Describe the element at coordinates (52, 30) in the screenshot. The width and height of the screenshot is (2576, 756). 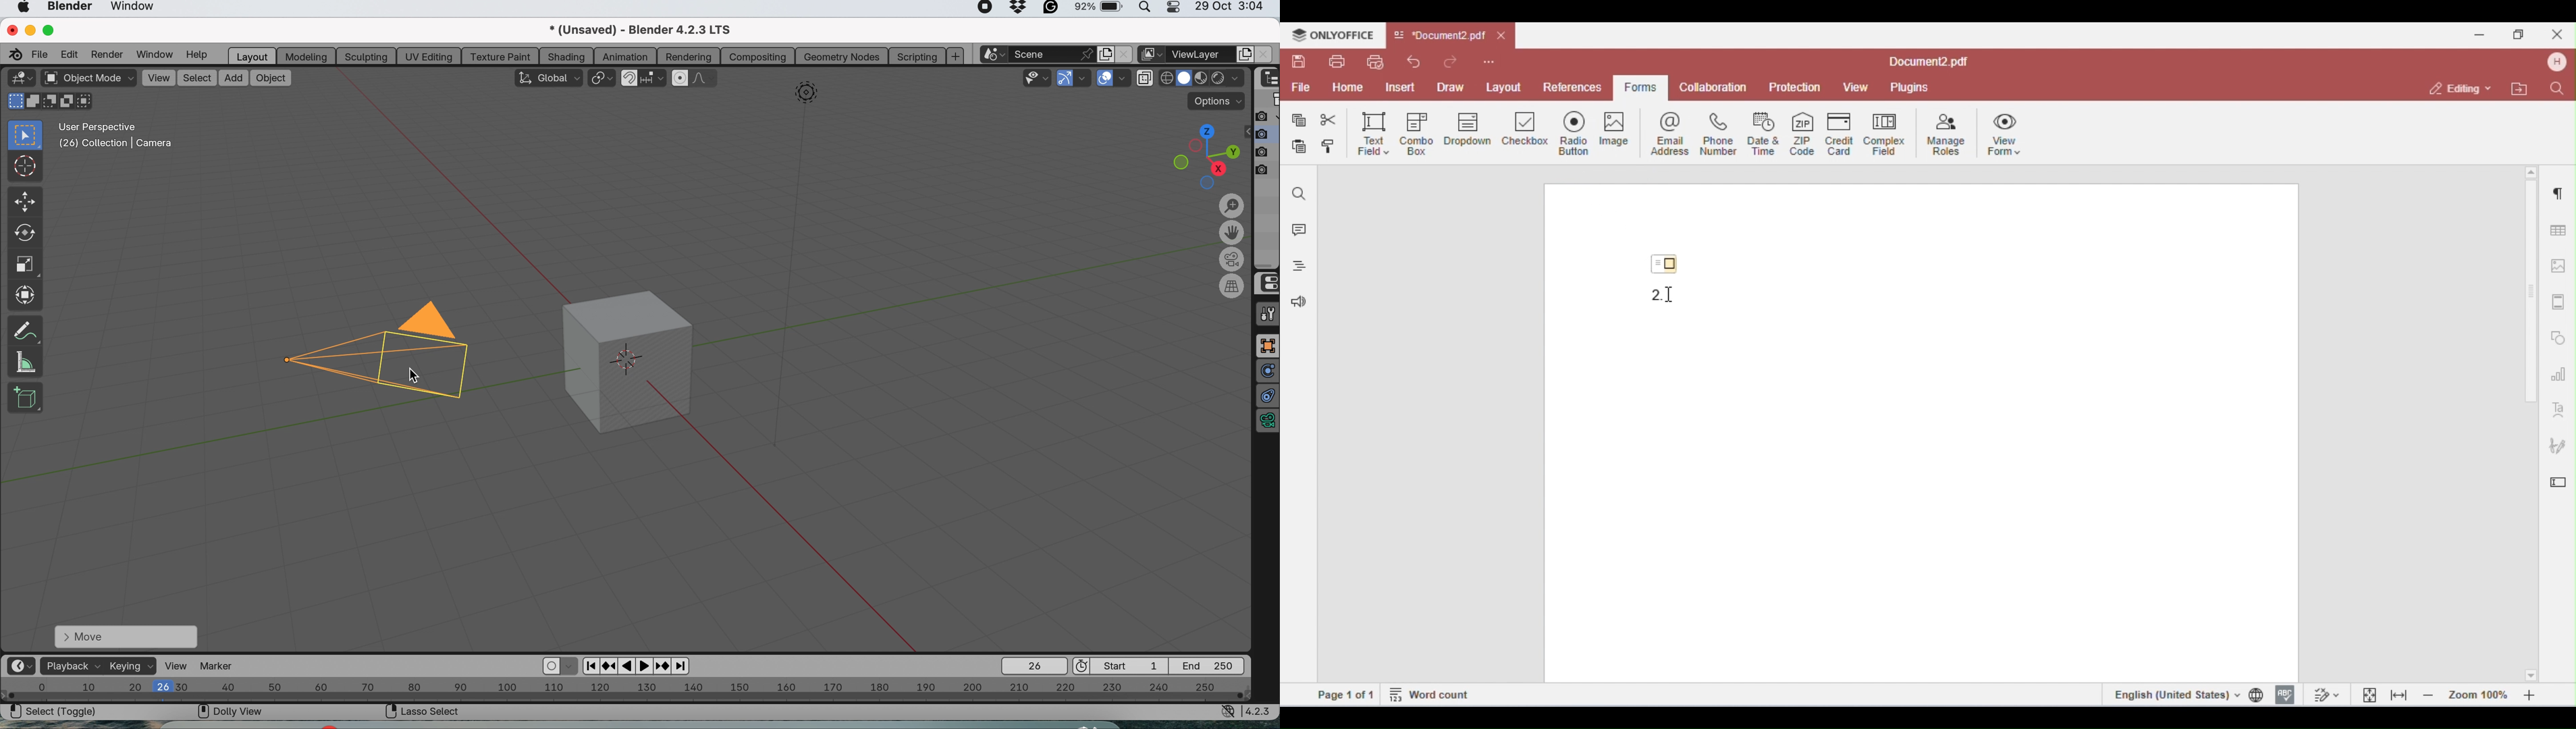
I see `maximise` at that location.